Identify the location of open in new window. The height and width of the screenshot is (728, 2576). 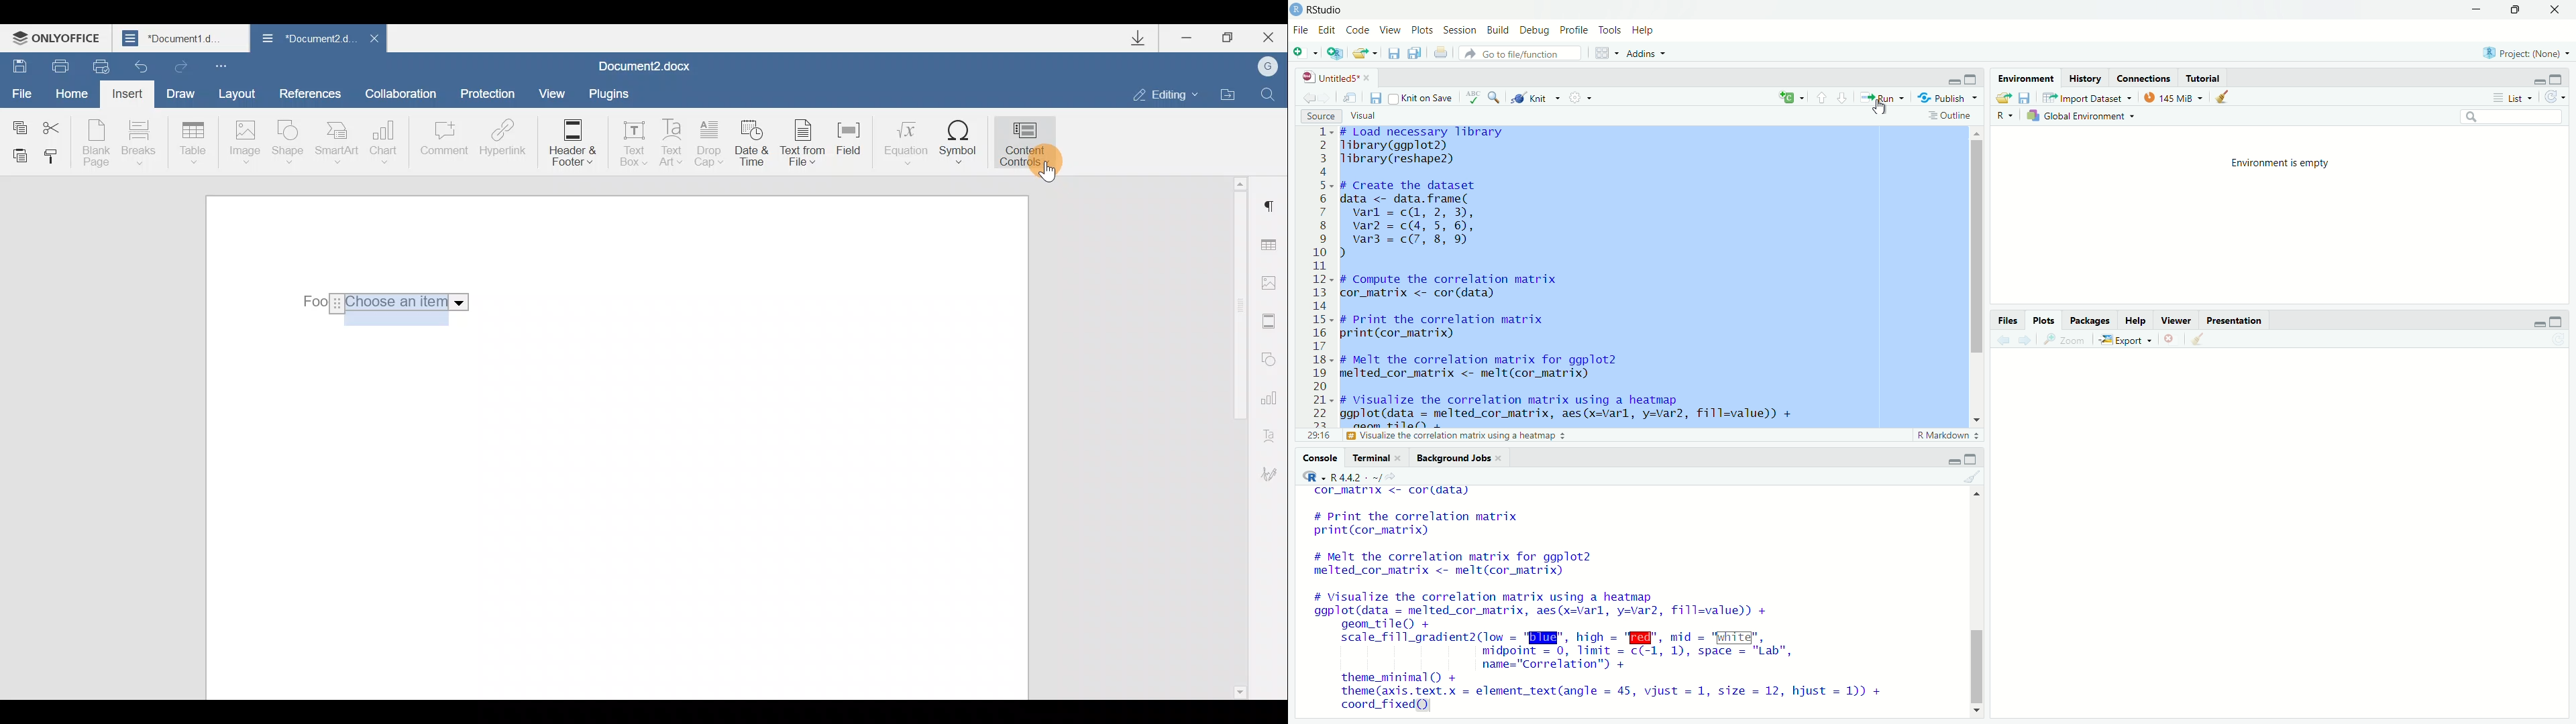
(1354, 99).